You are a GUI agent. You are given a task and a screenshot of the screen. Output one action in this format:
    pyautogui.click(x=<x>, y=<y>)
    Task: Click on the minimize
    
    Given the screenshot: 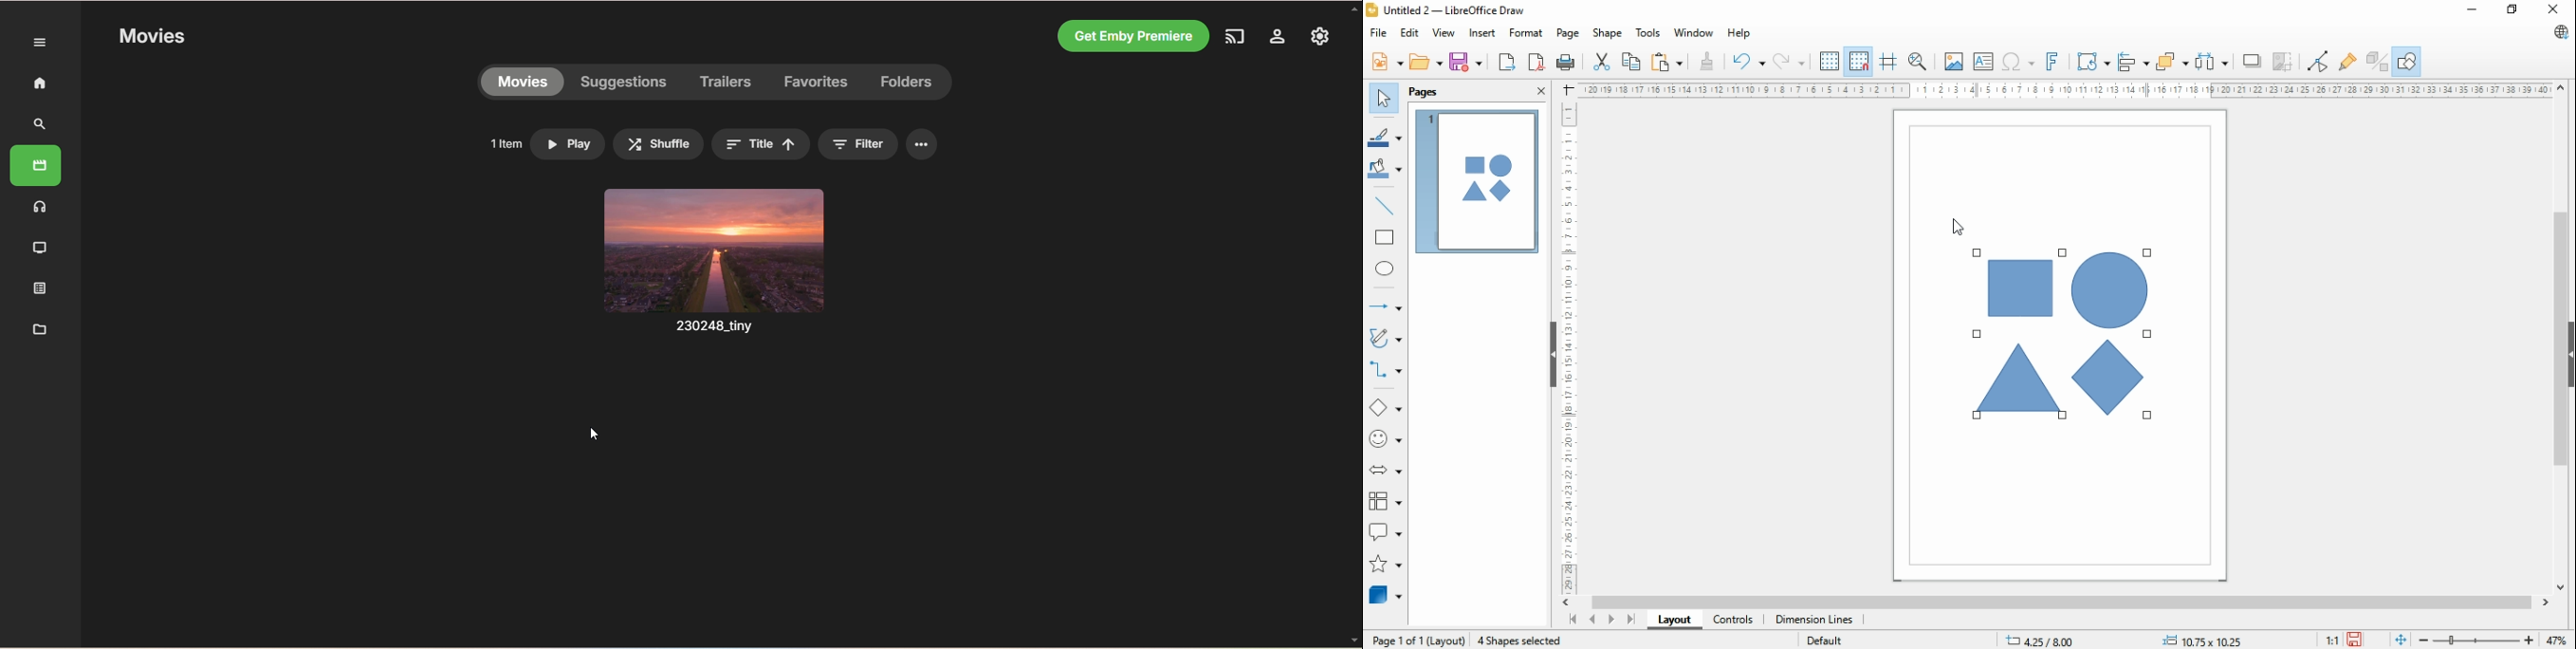 What is the action you would take?
    pyautogui.click(x=2471, y=9)
    